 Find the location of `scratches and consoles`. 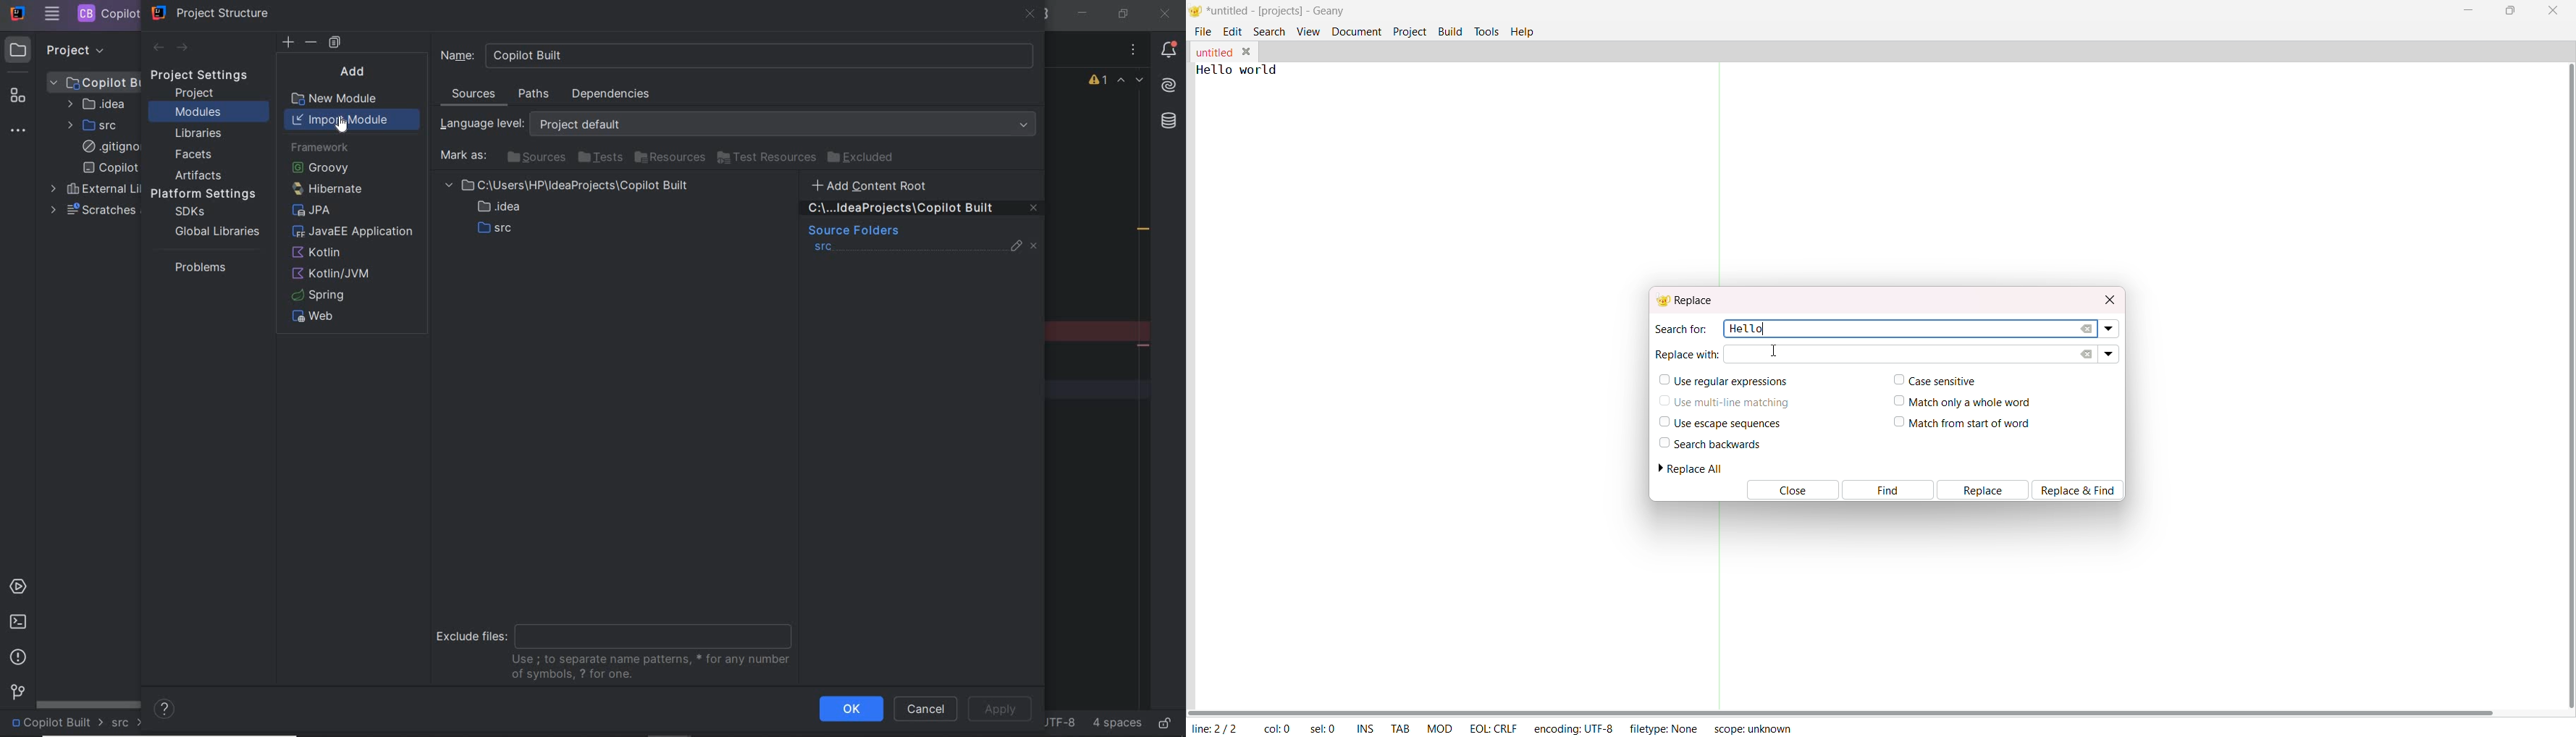

scratches and consoles is located at coordinates (92, 210).